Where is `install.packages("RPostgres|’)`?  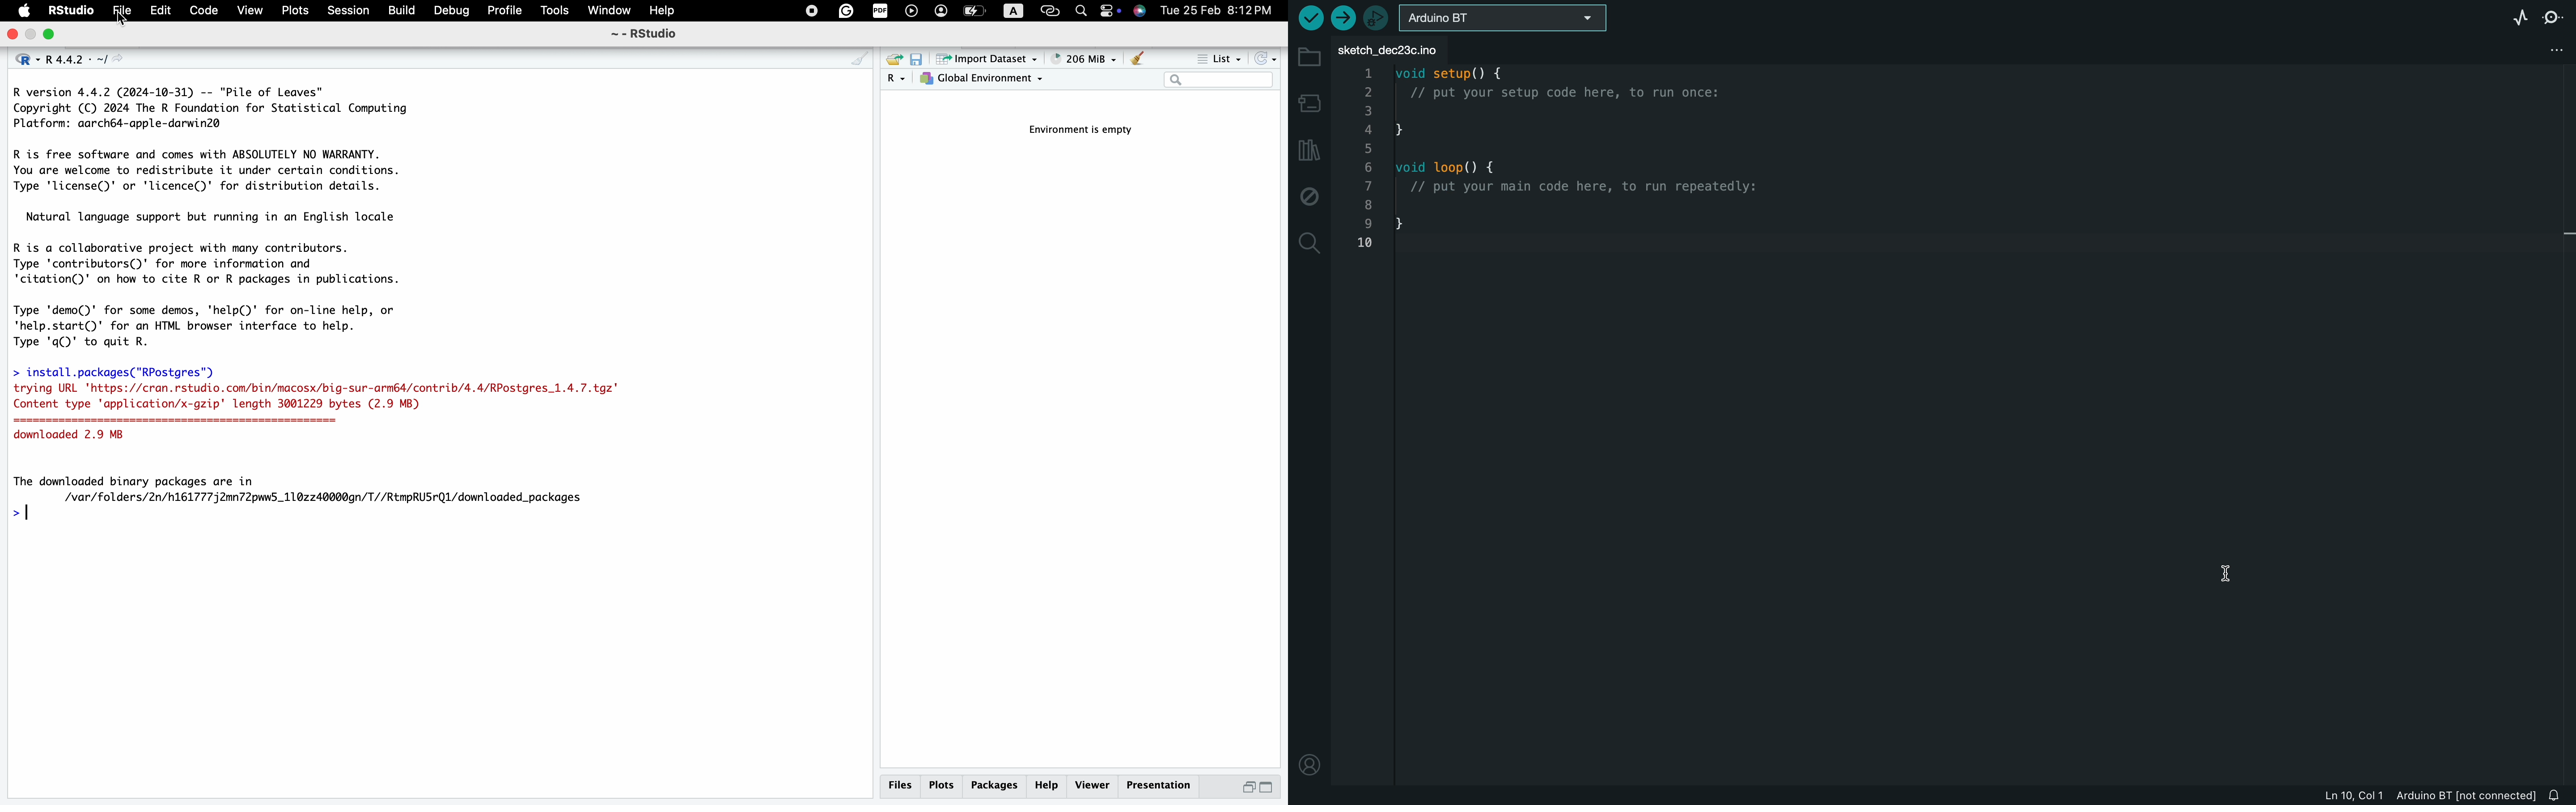 install.packages("RPostgres|’) is located at coordinates (117, 368).